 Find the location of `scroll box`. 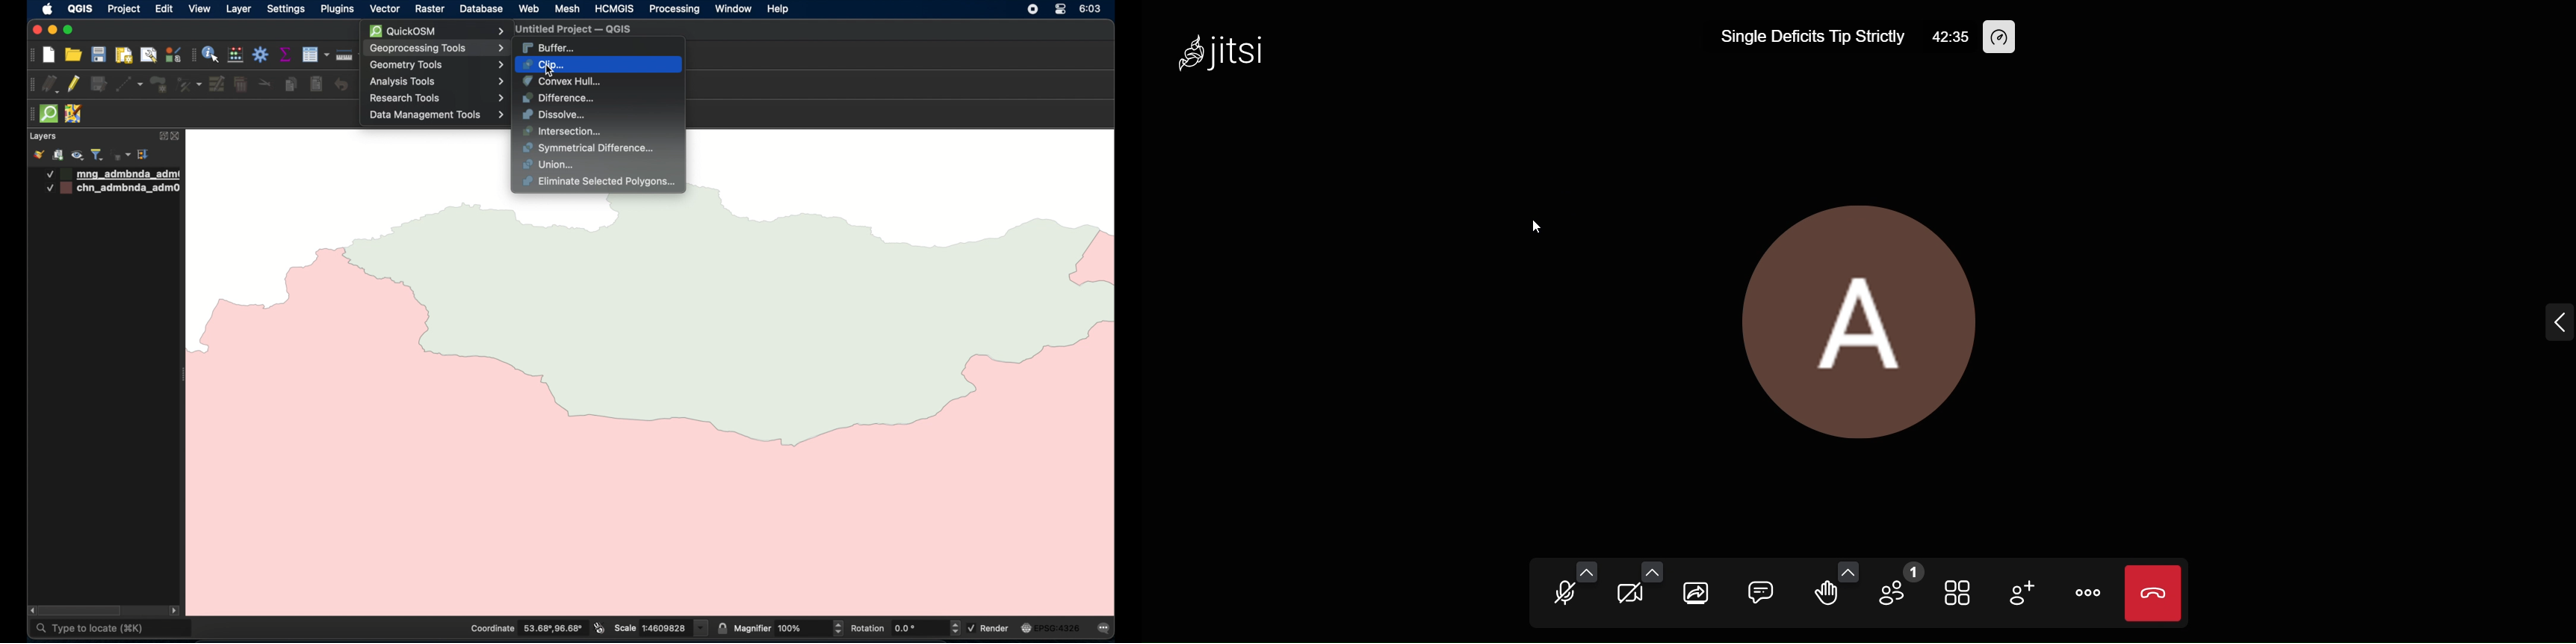

scroll box is located at coordinates (82, 611).